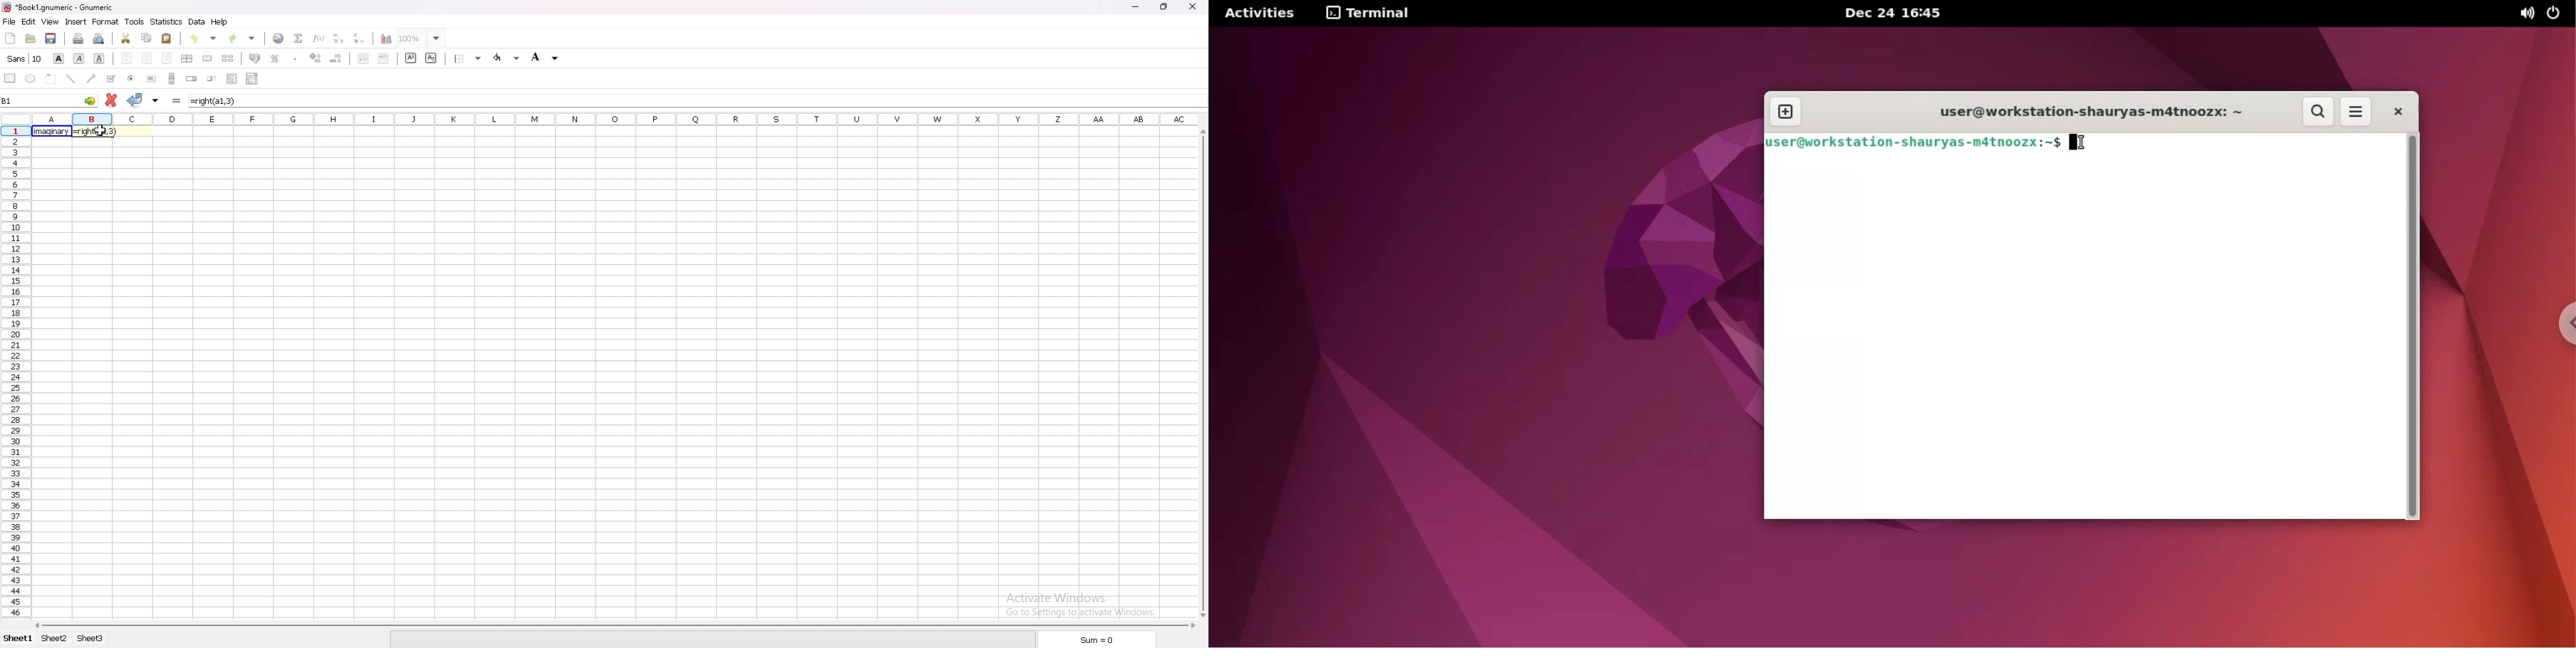 Image resolution: width=2576 pixels, height=672 pixels. I want to click on function, so click(319, 38).